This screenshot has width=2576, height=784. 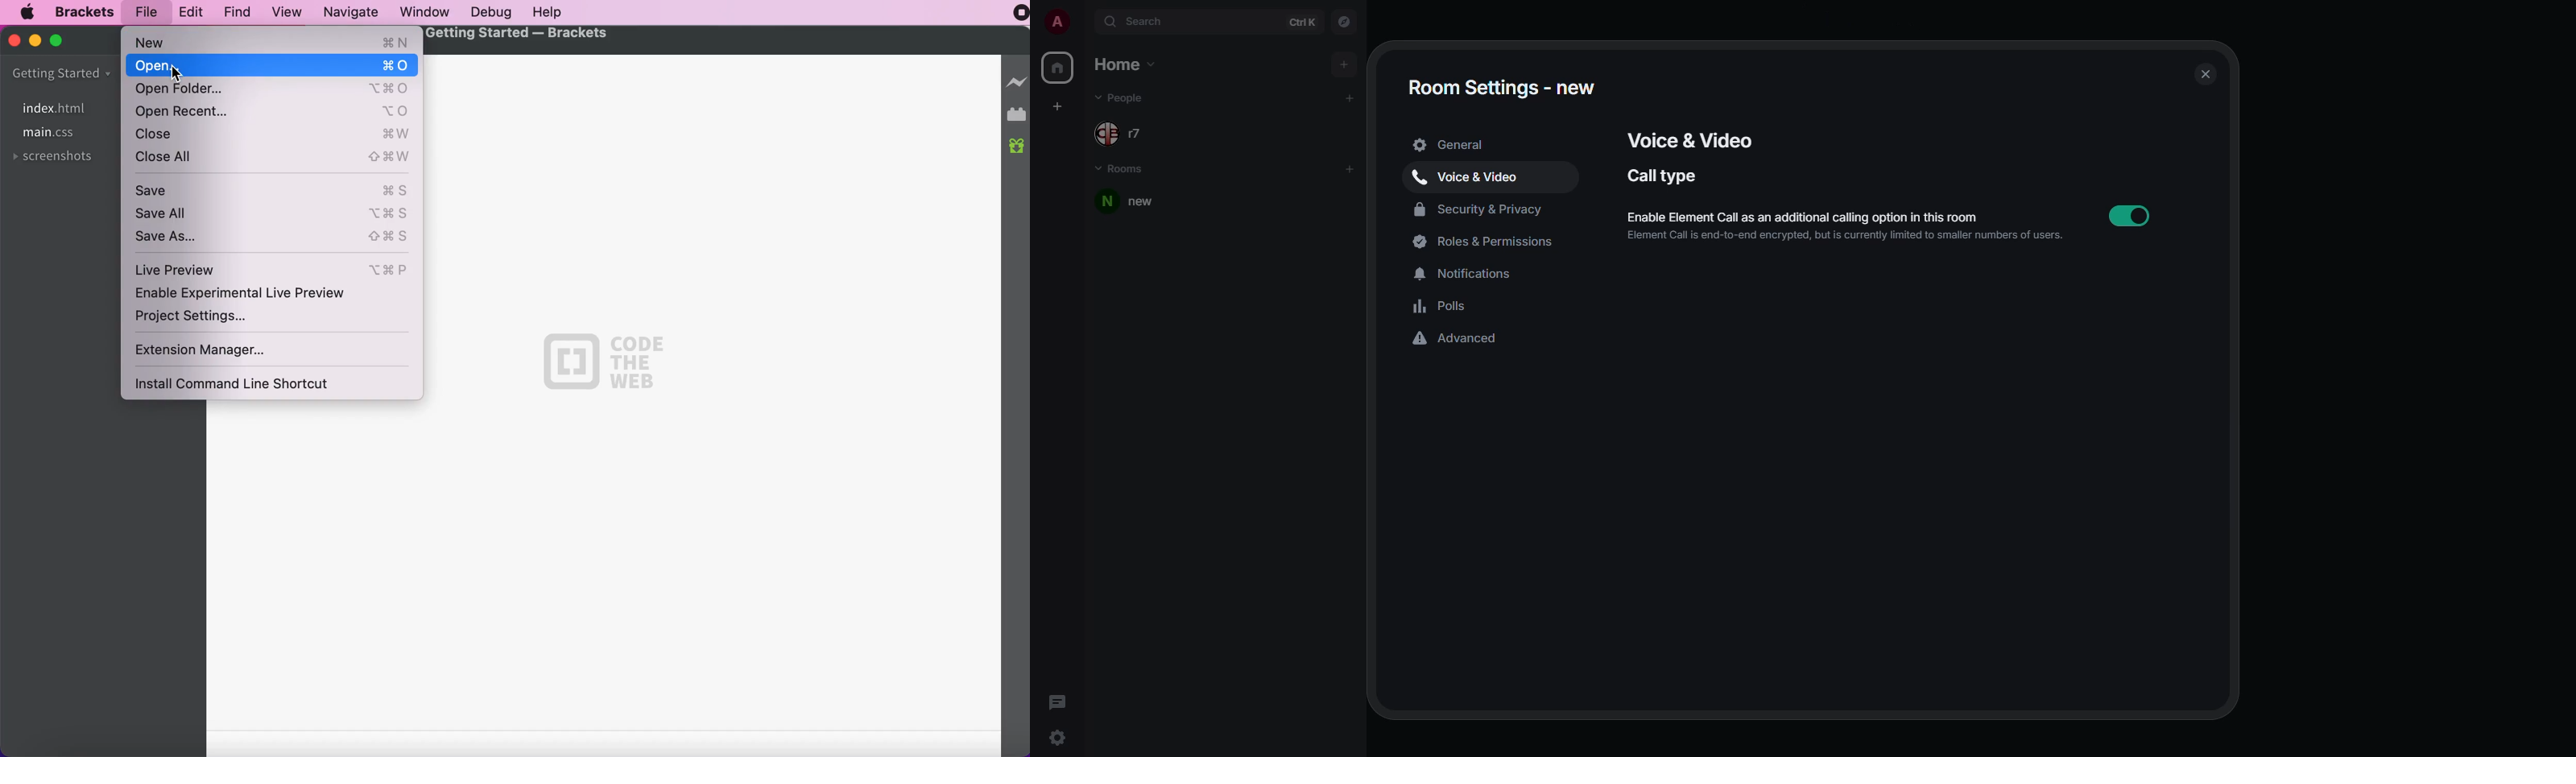 I want to click on general, so click(x=1453, y=143).